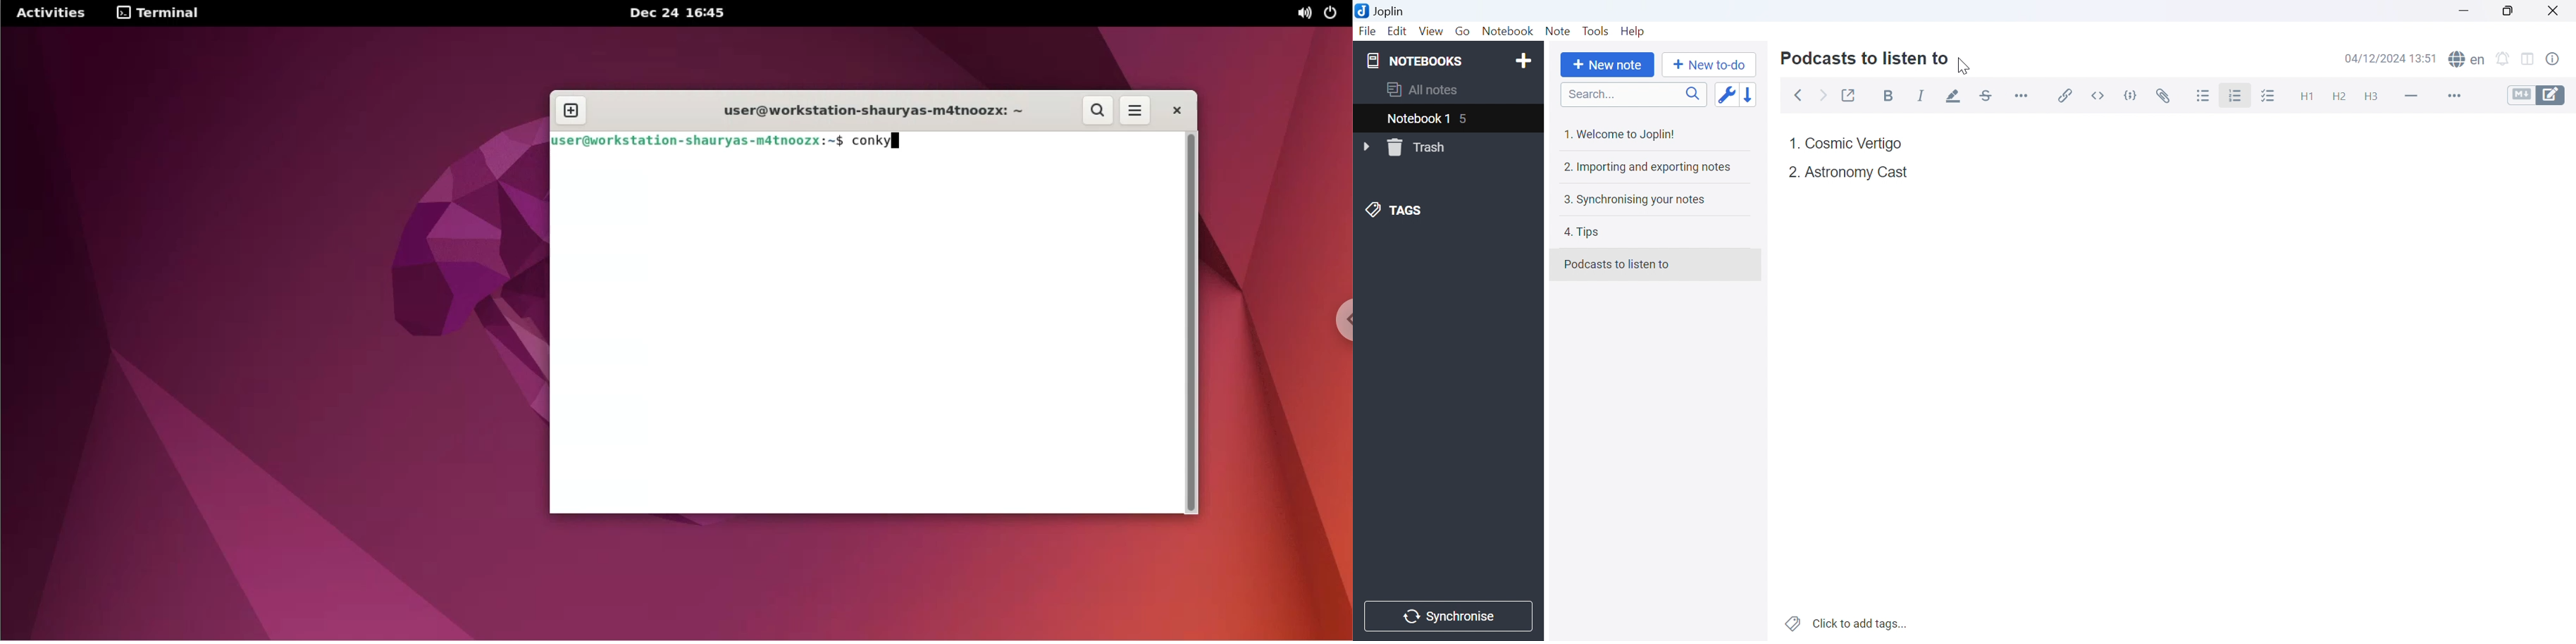 The image size is (2576, 644). I want to click on Heading 1, so click(2303, 94).